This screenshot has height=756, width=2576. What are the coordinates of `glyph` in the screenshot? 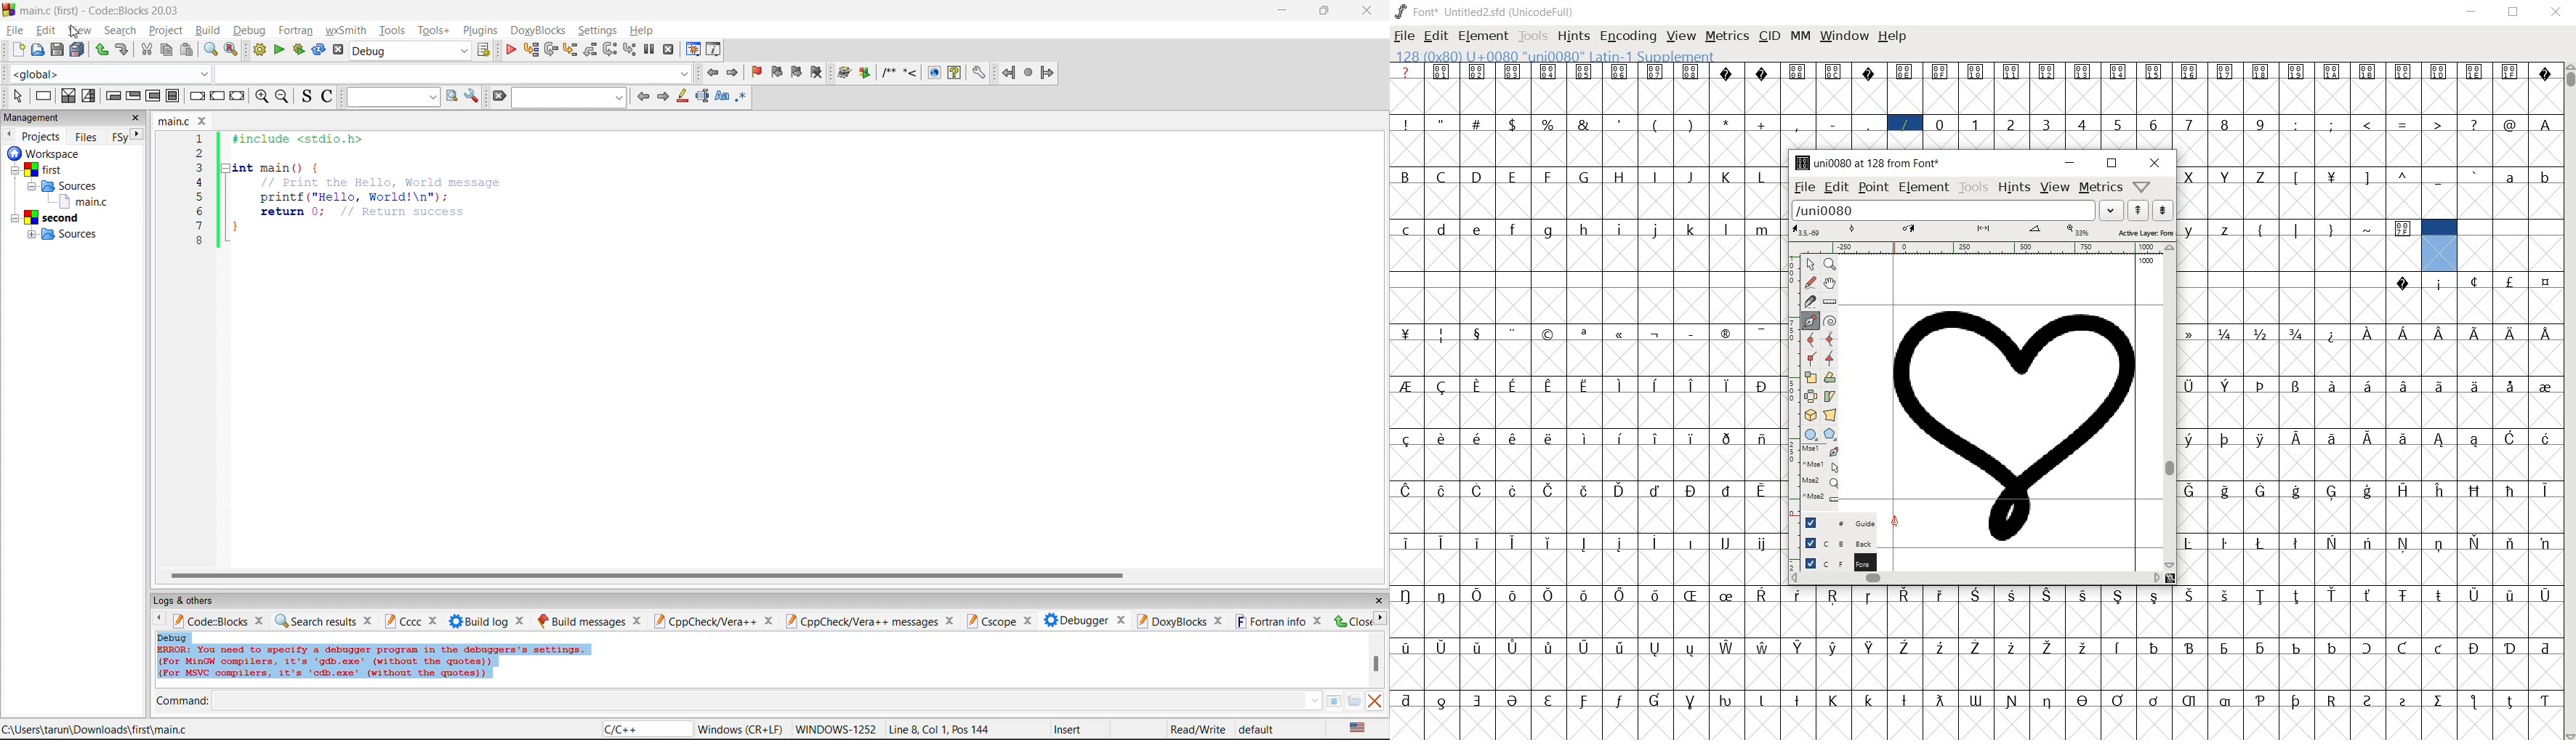 It's located at (1441, 438).